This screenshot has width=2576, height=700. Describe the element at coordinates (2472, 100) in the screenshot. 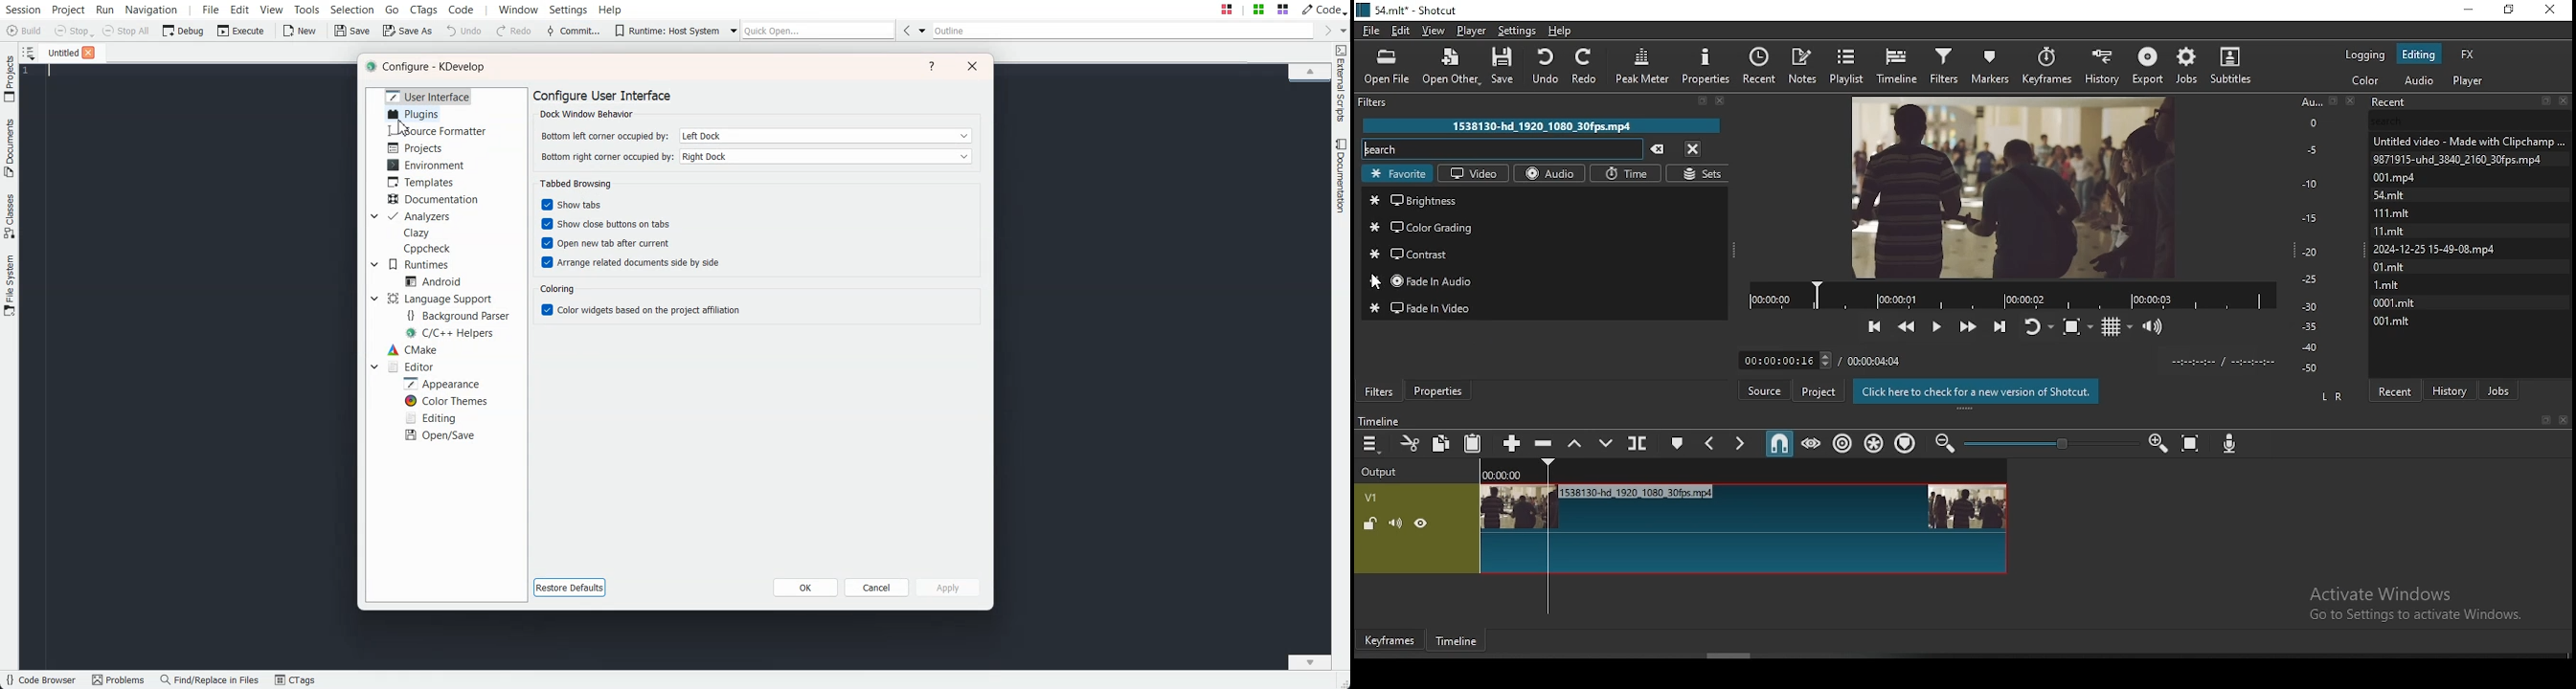

I see `Recent` at that location.